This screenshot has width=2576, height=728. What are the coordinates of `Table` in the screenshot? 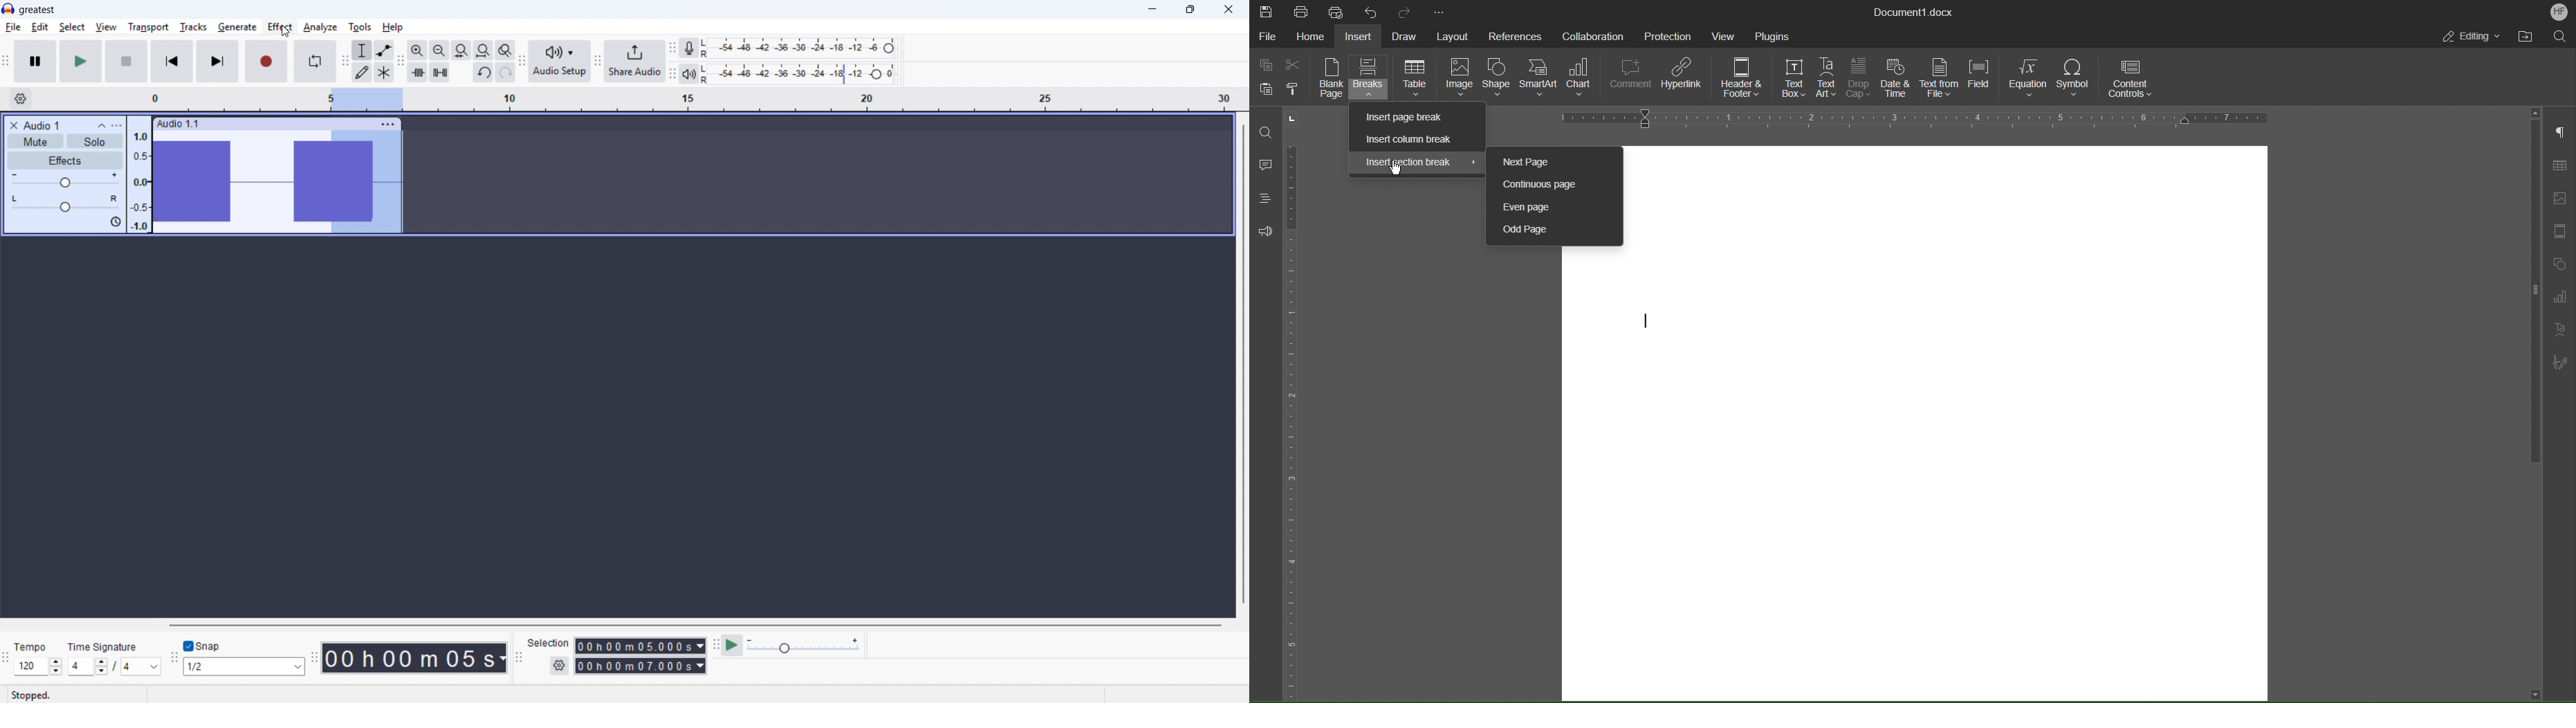 It's located at (2558, 167).